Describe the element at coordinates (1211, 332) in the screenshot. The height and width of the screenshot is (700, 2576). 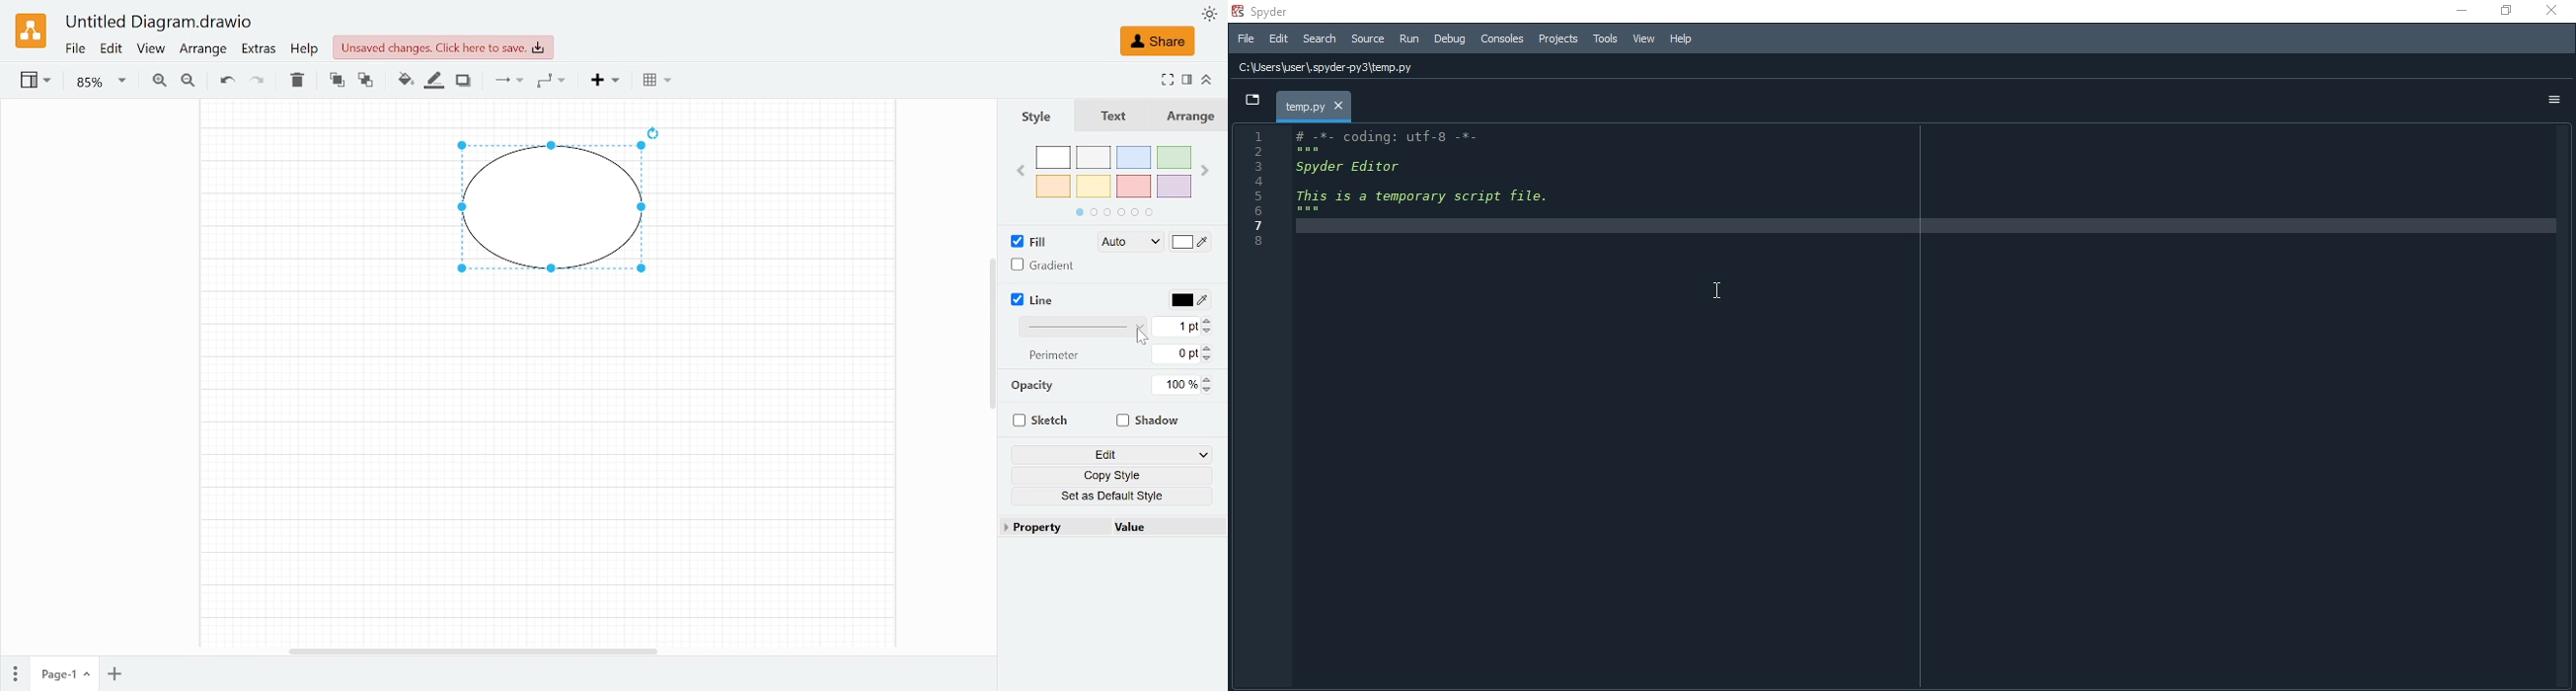
I see `Decrease line width` at that location.